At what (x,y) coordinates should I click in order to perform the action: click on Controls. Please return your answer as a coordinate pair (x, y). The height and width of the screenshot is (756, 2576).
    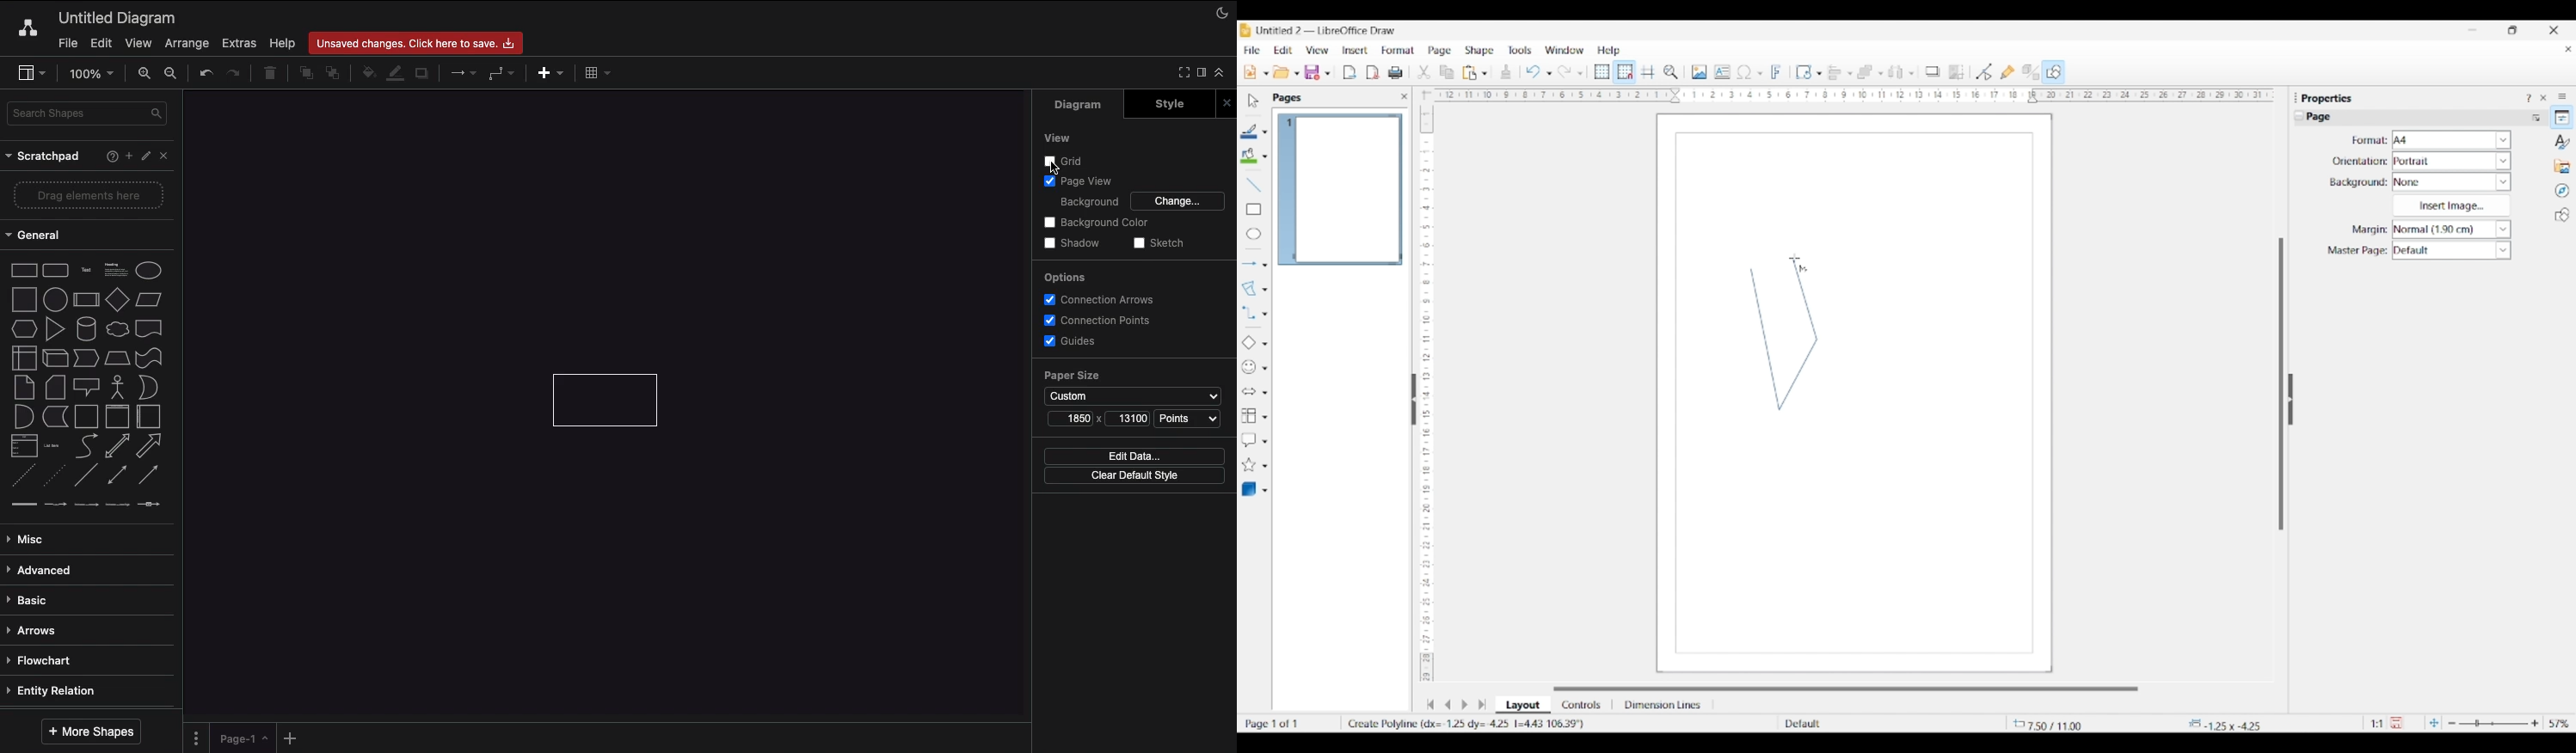
    Looking at the image, I should click on (1583, 705).